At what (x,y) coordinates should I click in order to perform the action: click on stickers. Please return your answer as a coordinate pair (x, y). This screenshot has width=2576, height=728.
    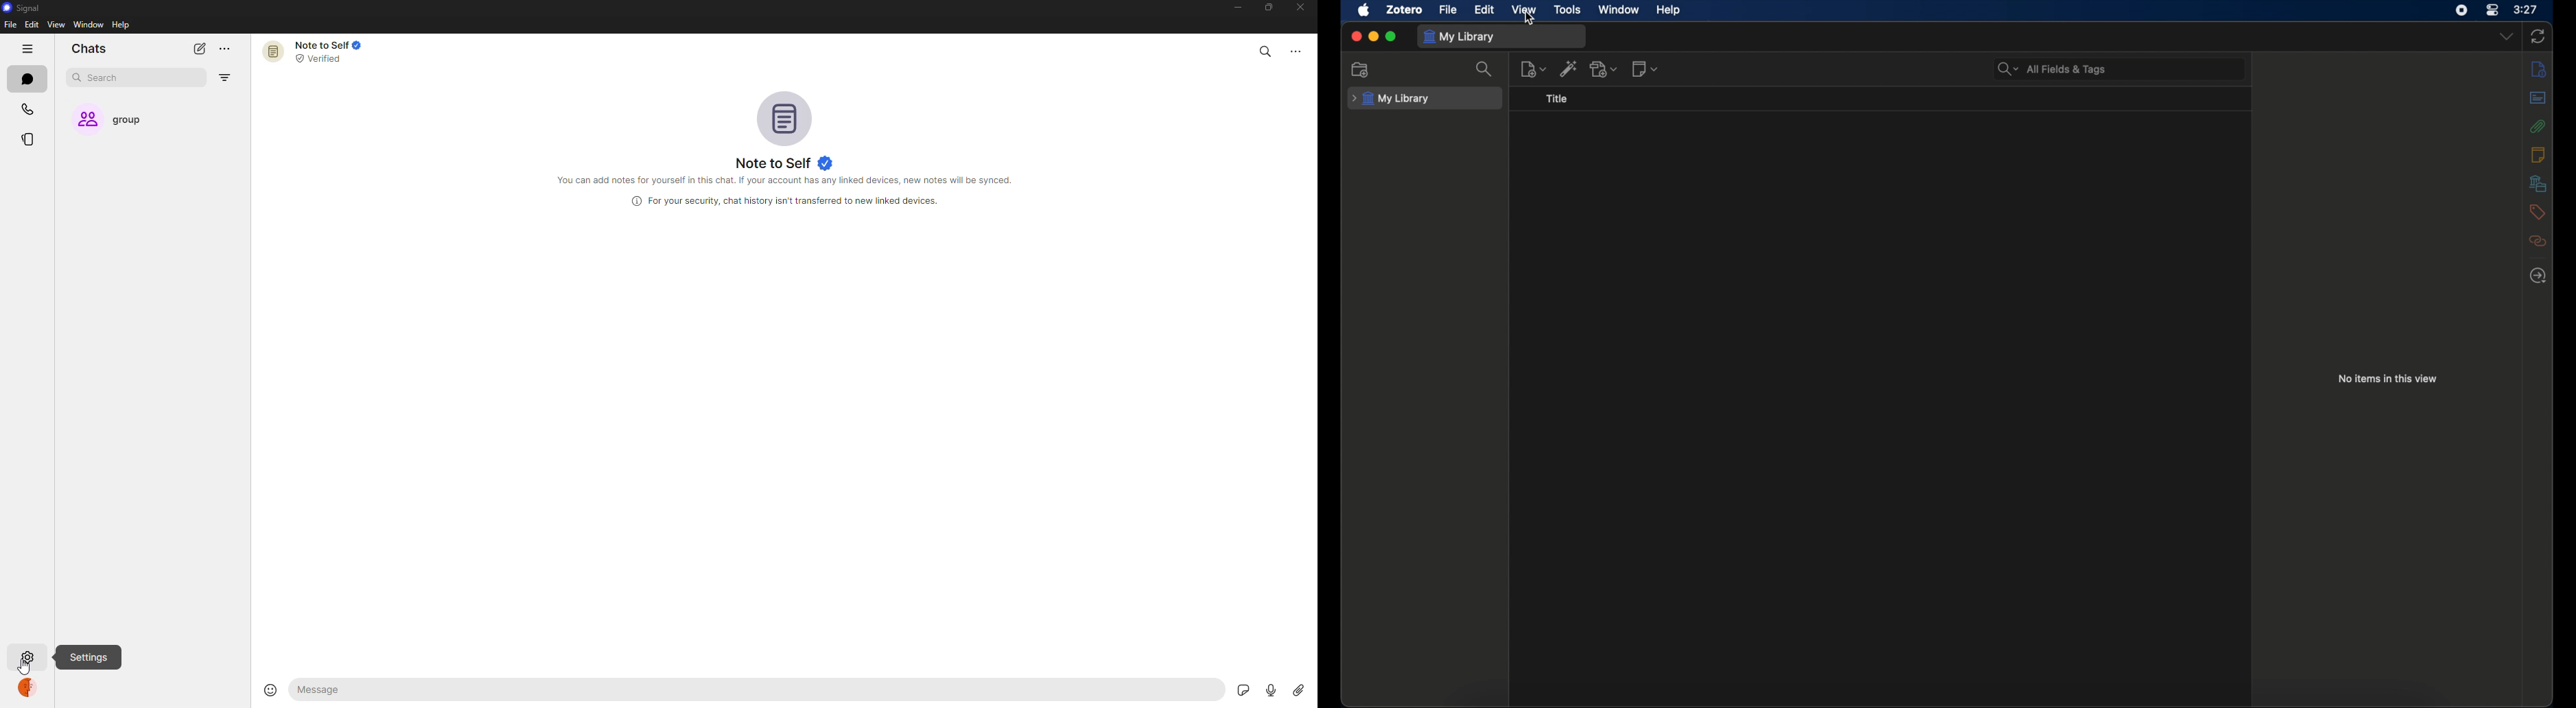
    Looking at the image, I should click on (1241, 689).